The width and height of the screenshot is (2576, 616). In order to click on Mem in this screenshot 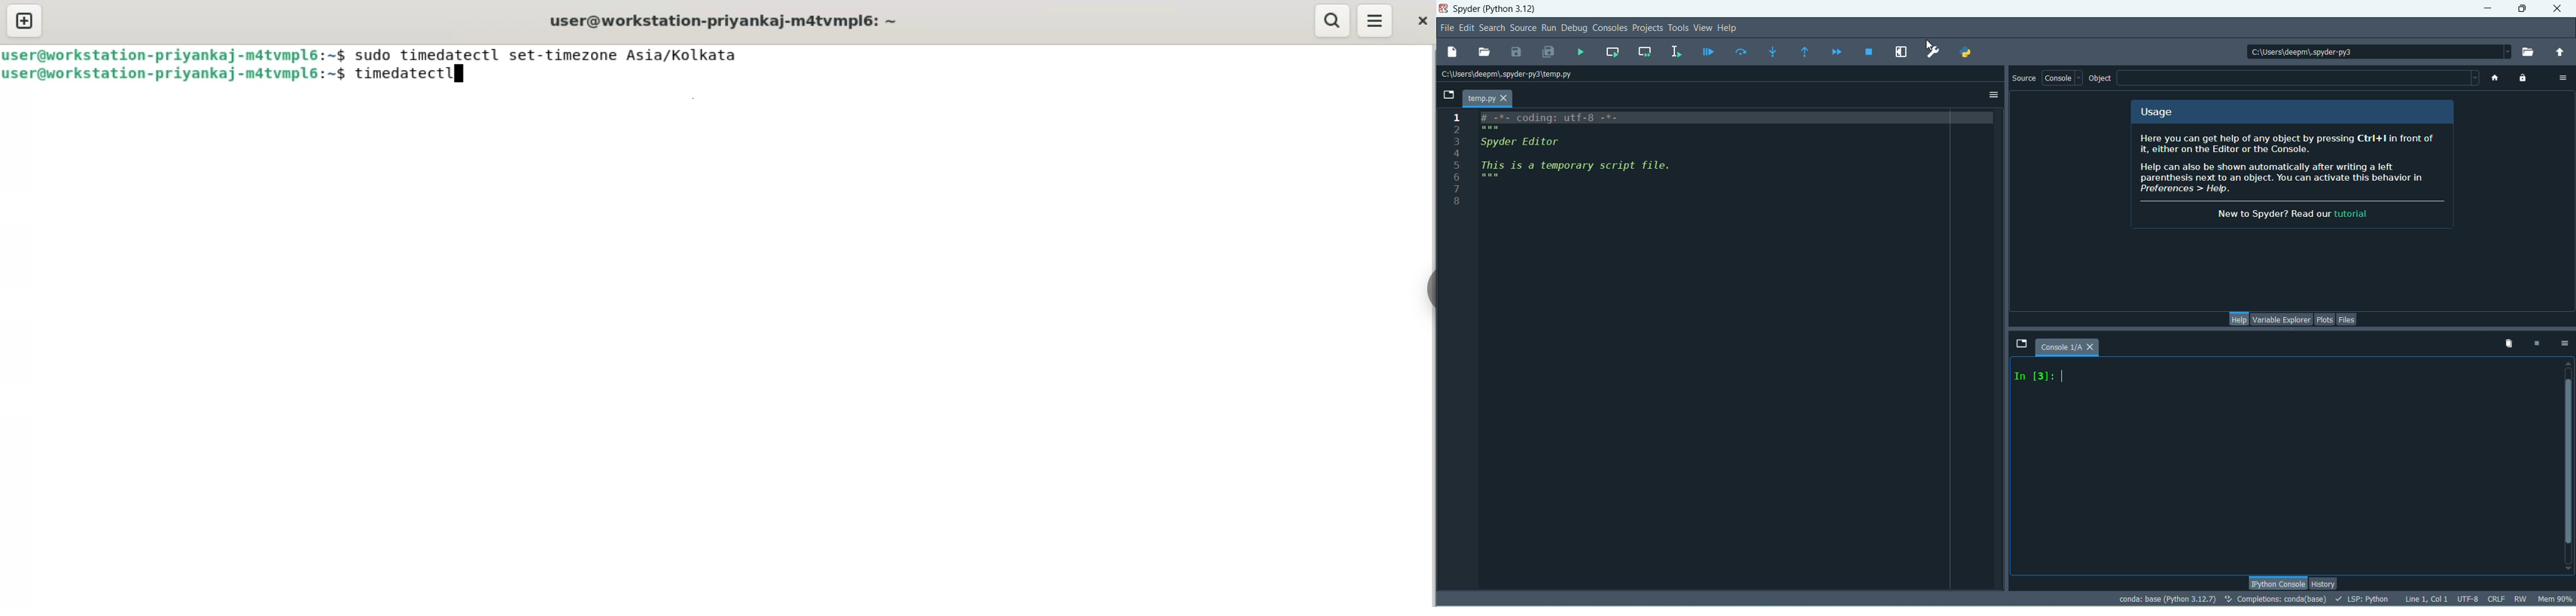, I will do `click(2555, 600)`.